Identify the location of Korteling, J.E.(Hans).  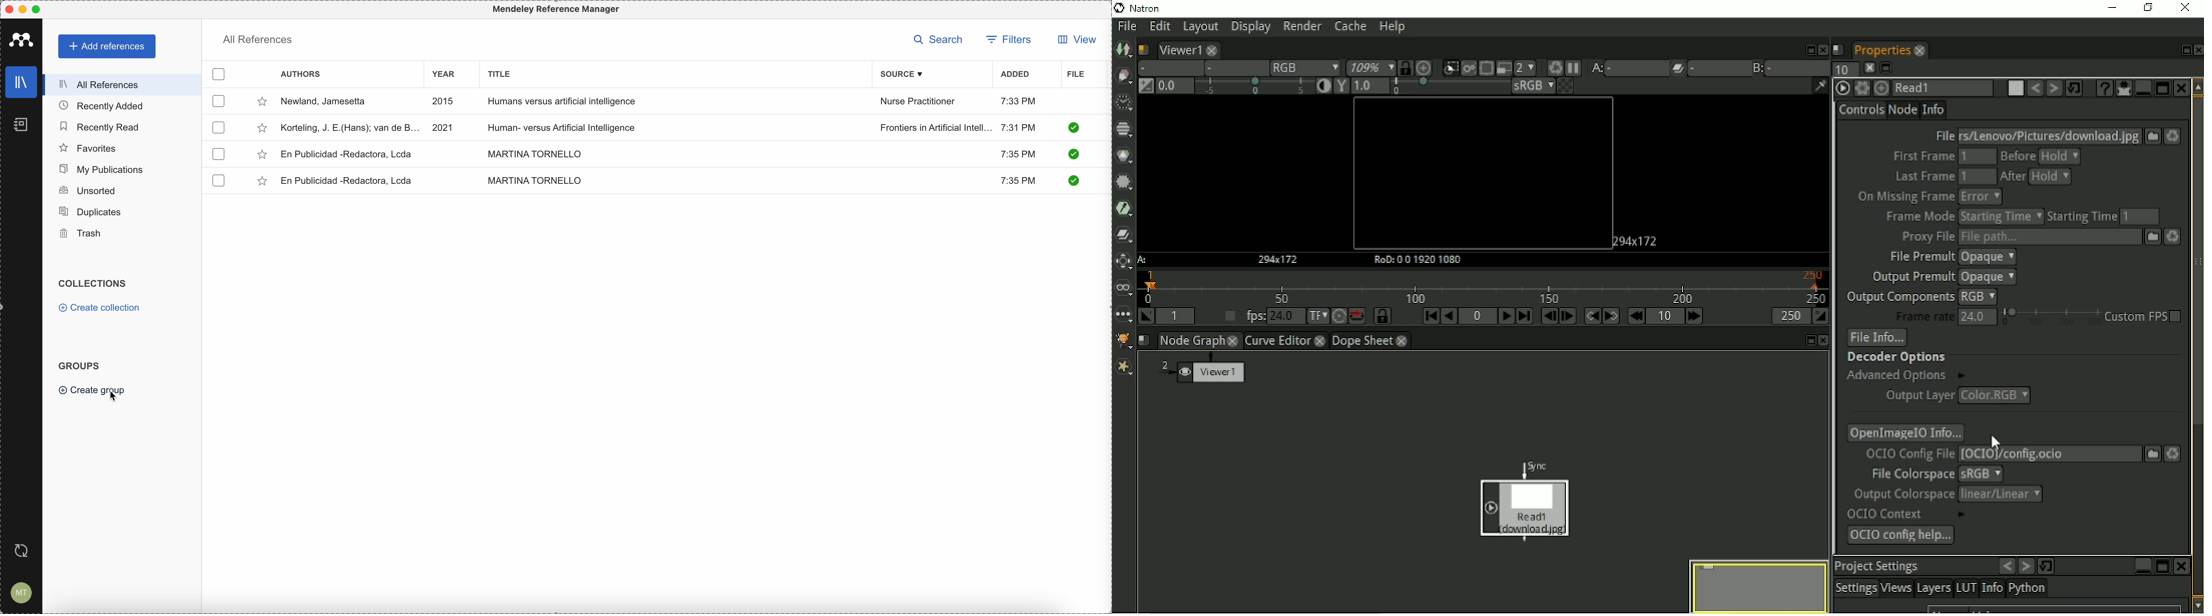
(351, 128).